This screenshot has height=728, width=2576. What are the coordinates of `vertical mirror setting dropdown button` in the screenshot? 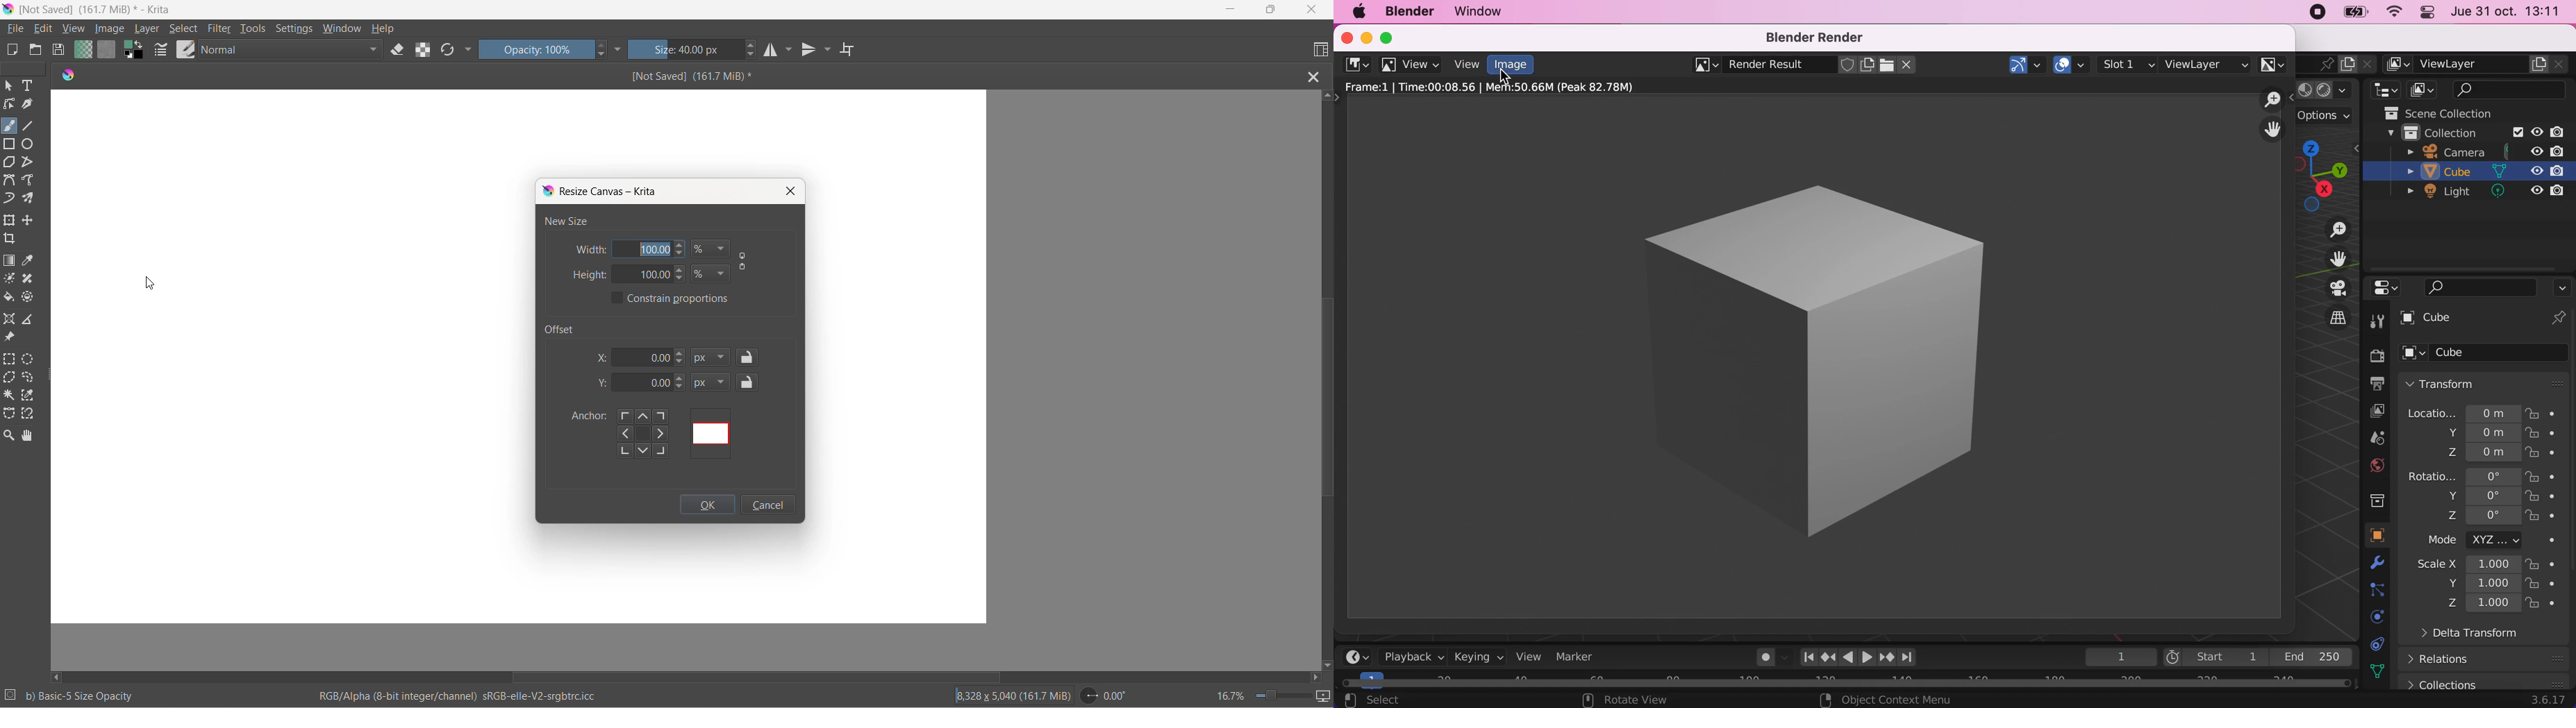 It's located at (829, 51).